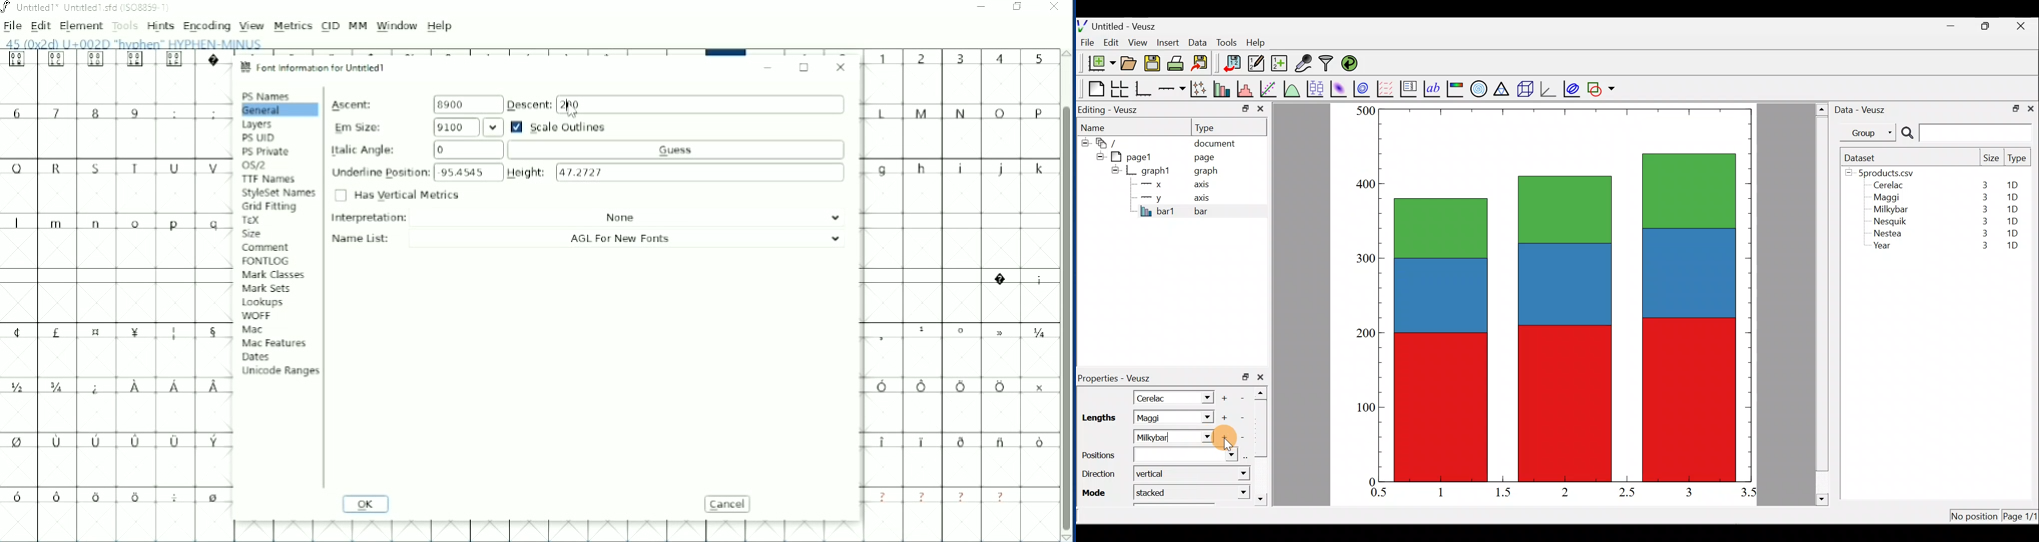 This screenshot has height=560, width=2044. What do you see at coordinates (1154, 184) in the screenshot?
I see `x` at bounding box center [1154, 184].